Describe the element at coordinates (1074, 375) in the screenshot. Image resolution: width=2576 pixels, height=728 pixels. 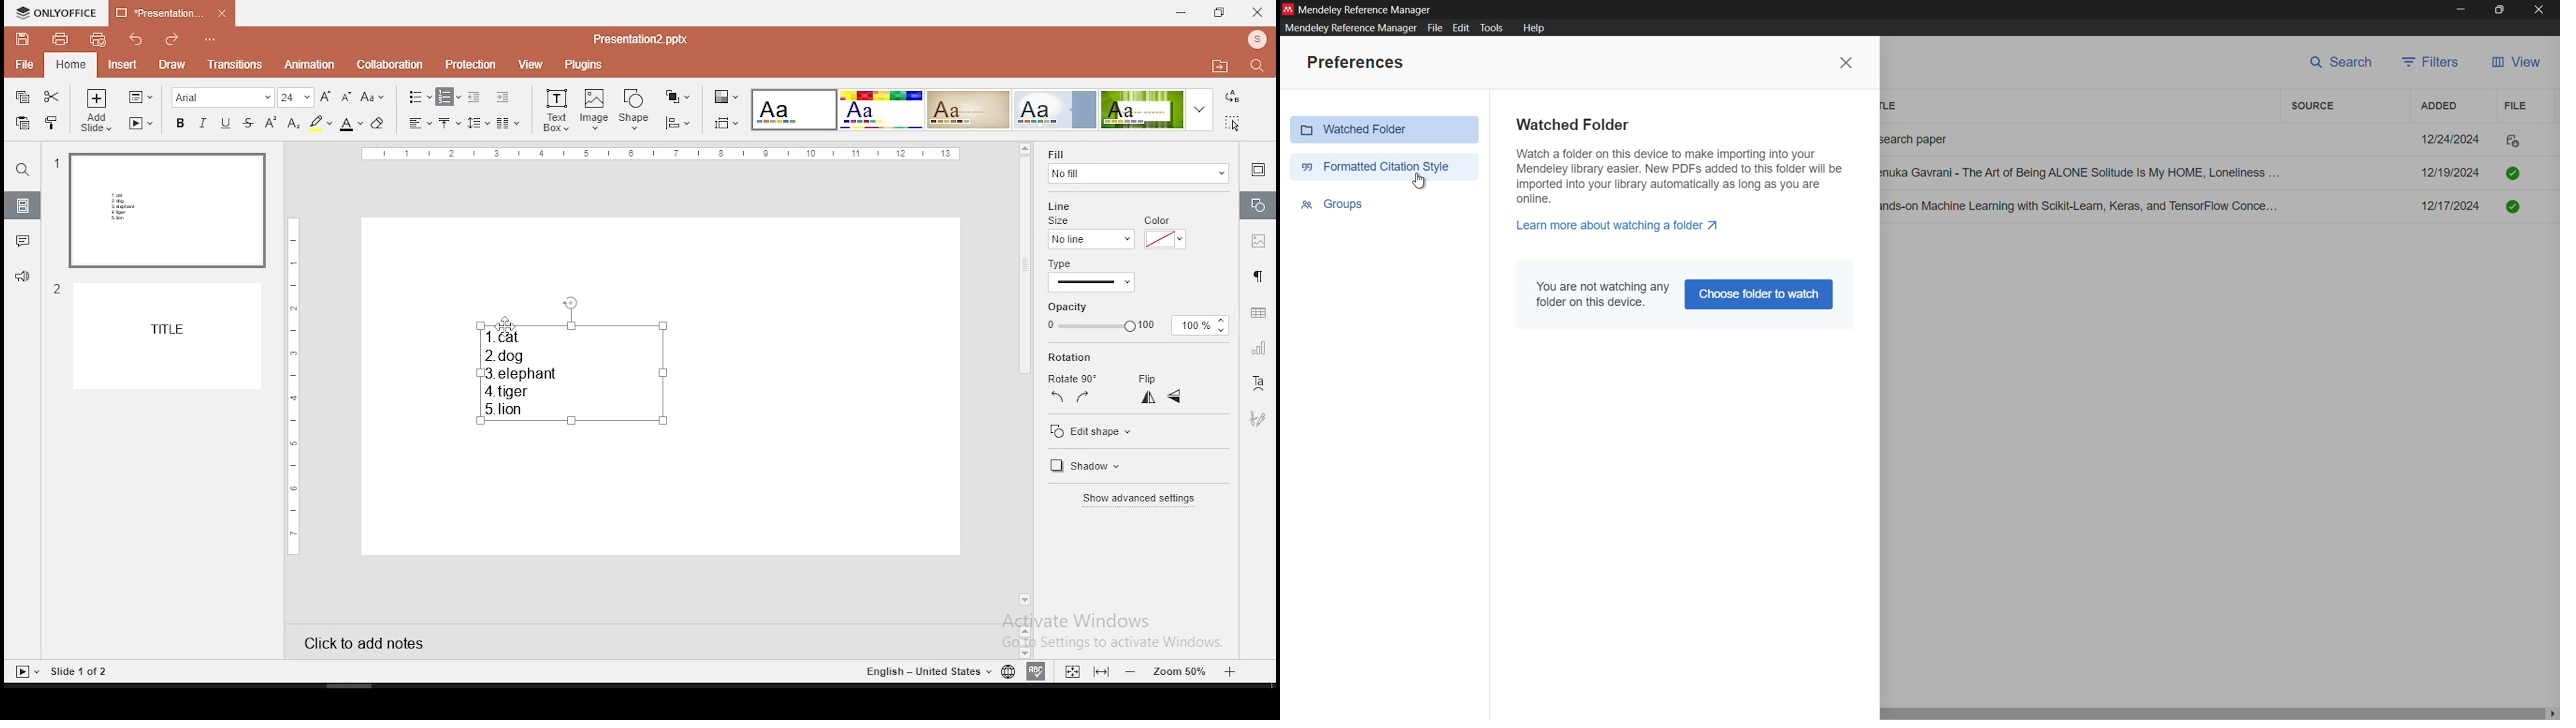
I see `rotate 90` at that location.